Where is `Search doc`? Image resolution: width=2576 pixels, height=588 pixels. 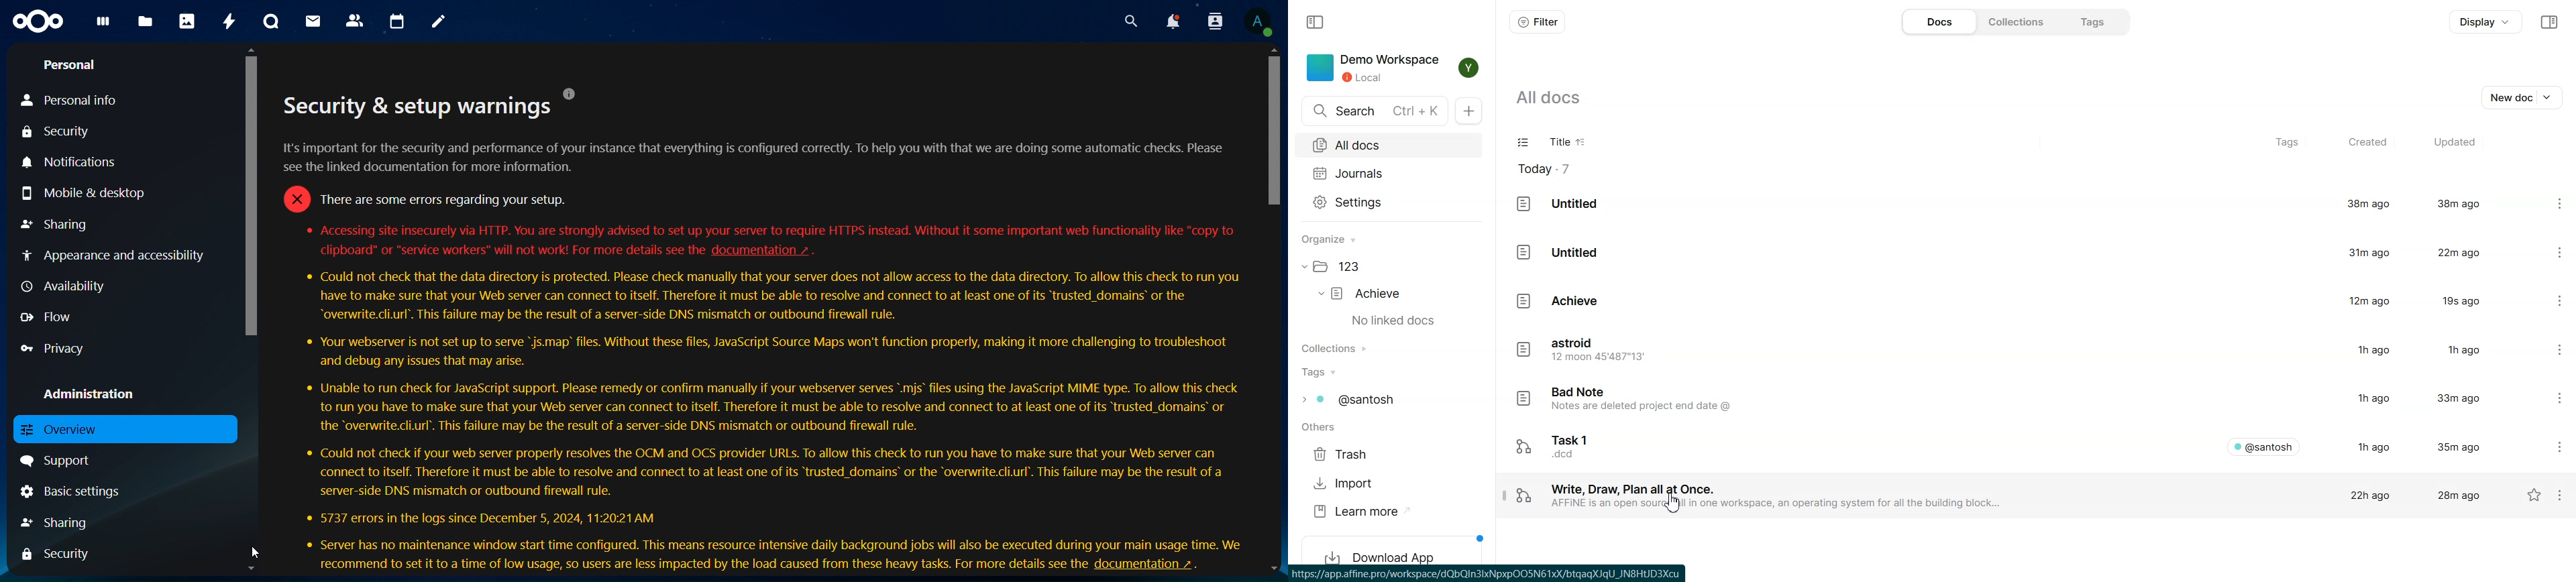 Search doc is located at coordinates (1375, 111).